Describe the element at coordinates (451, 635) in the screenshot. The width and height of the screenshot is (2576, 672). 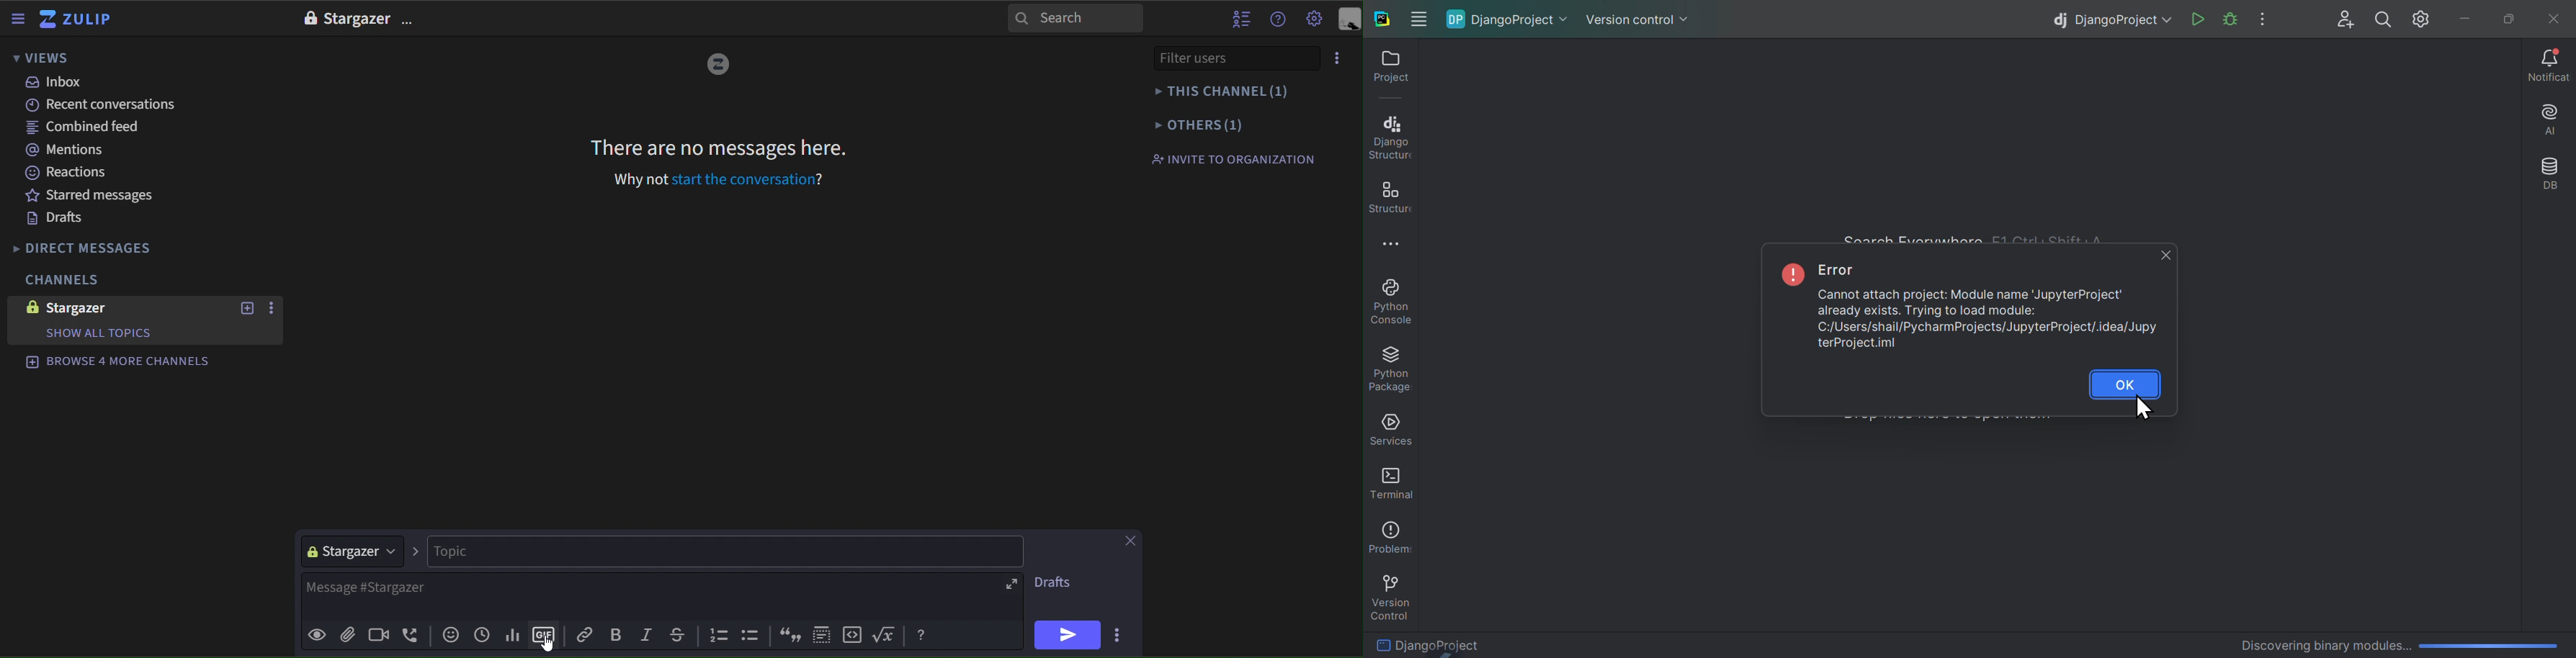
I see `add emoji` at that location.